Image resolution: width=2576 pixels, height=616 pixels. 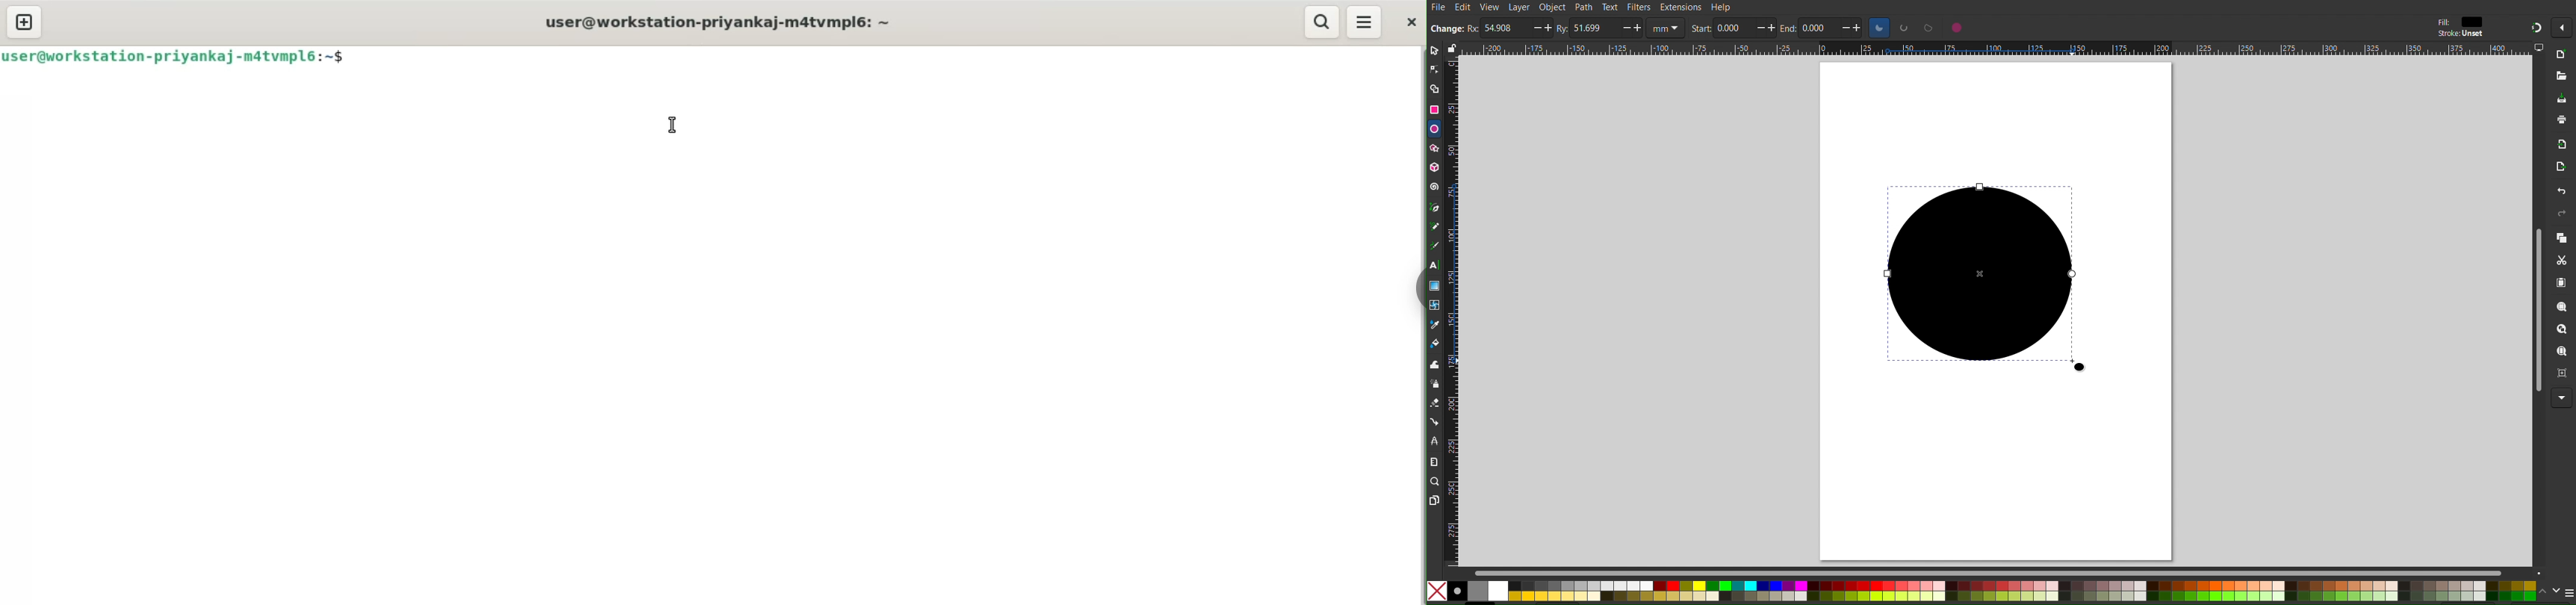 I want to click on Open Export, so click(x=2563, y=165).